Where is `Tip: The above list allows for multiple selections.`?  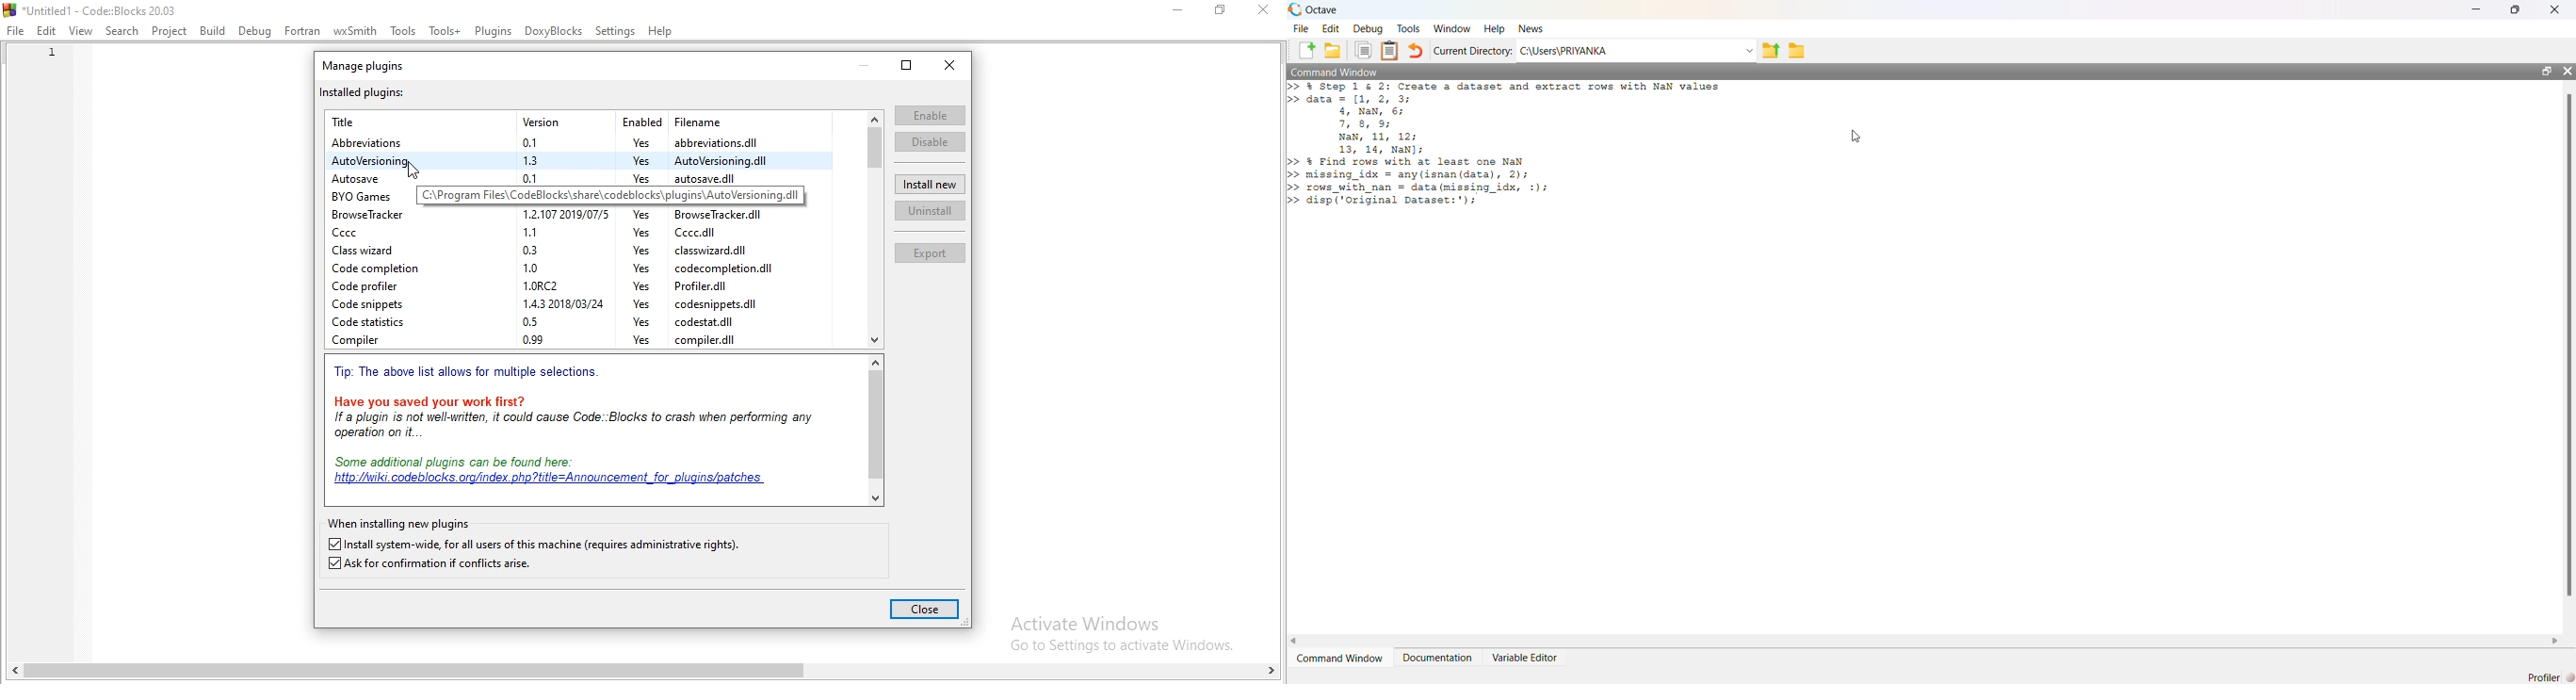
Tip: The above list allows for multiple selections. is located at coordinates (469, 372).